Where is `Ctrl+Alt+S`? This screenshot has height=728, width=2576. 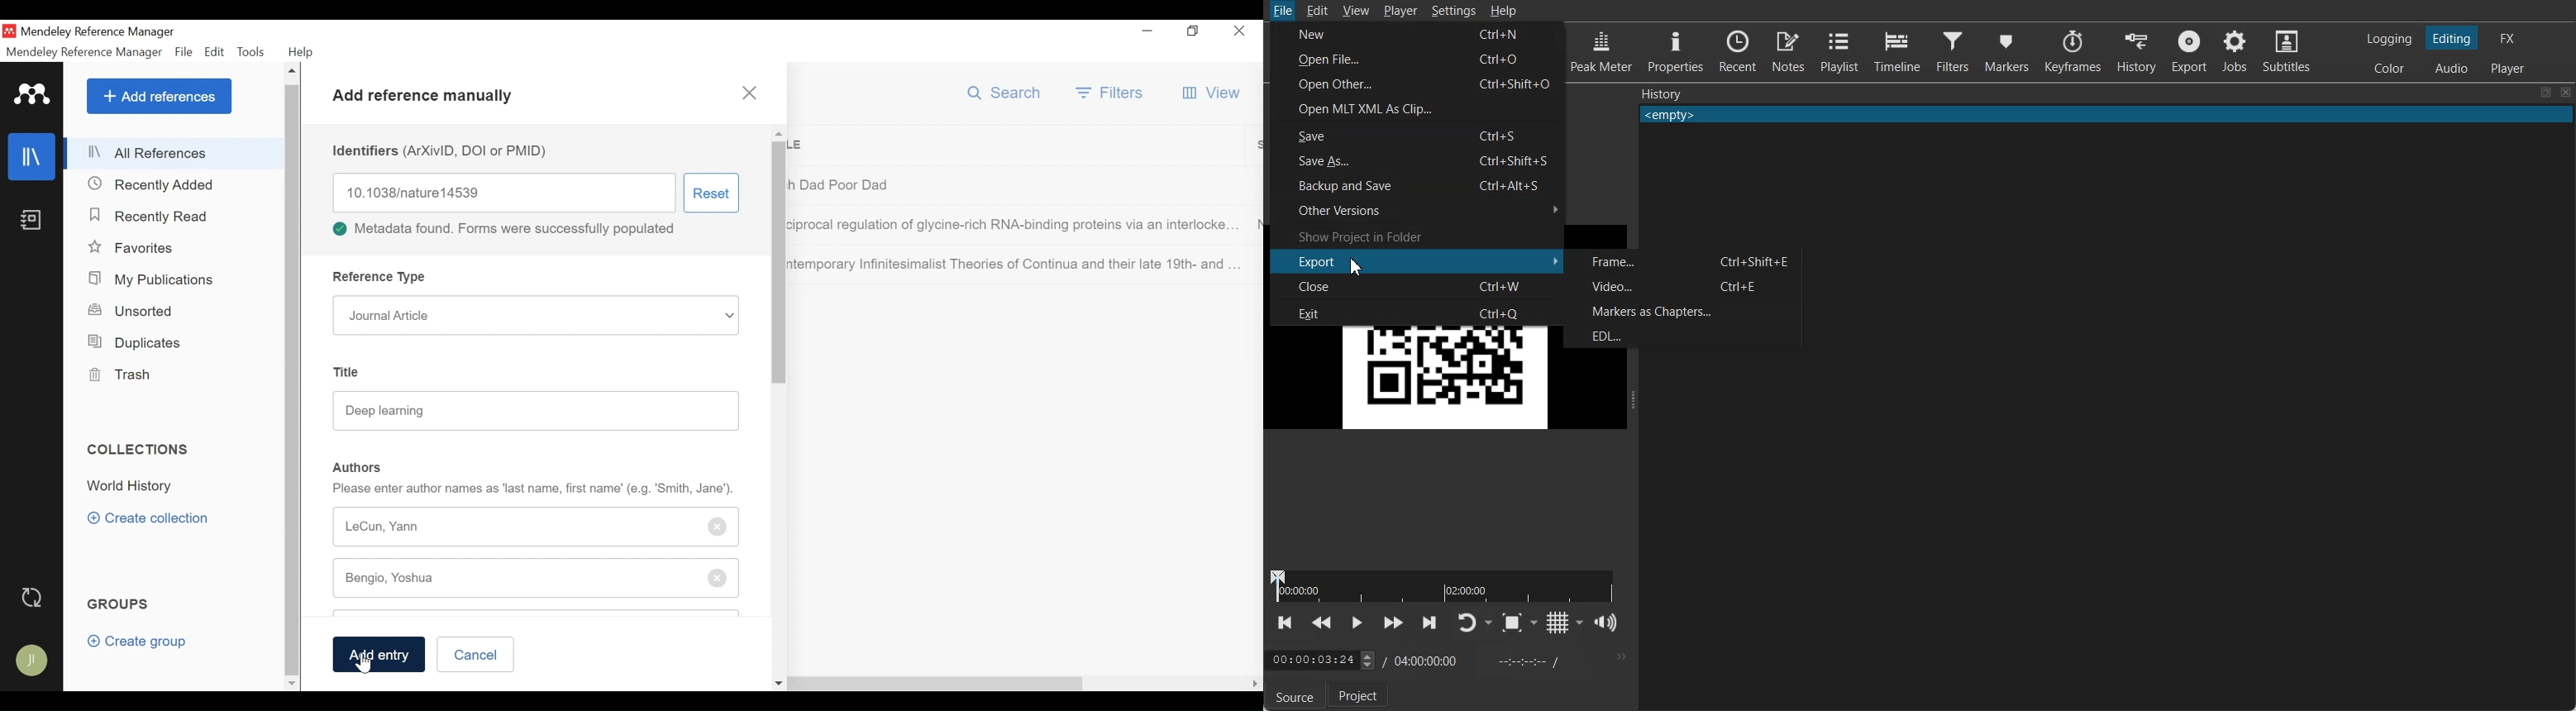 Ctrl+Alt+S is located at coordinates (1513, 185).